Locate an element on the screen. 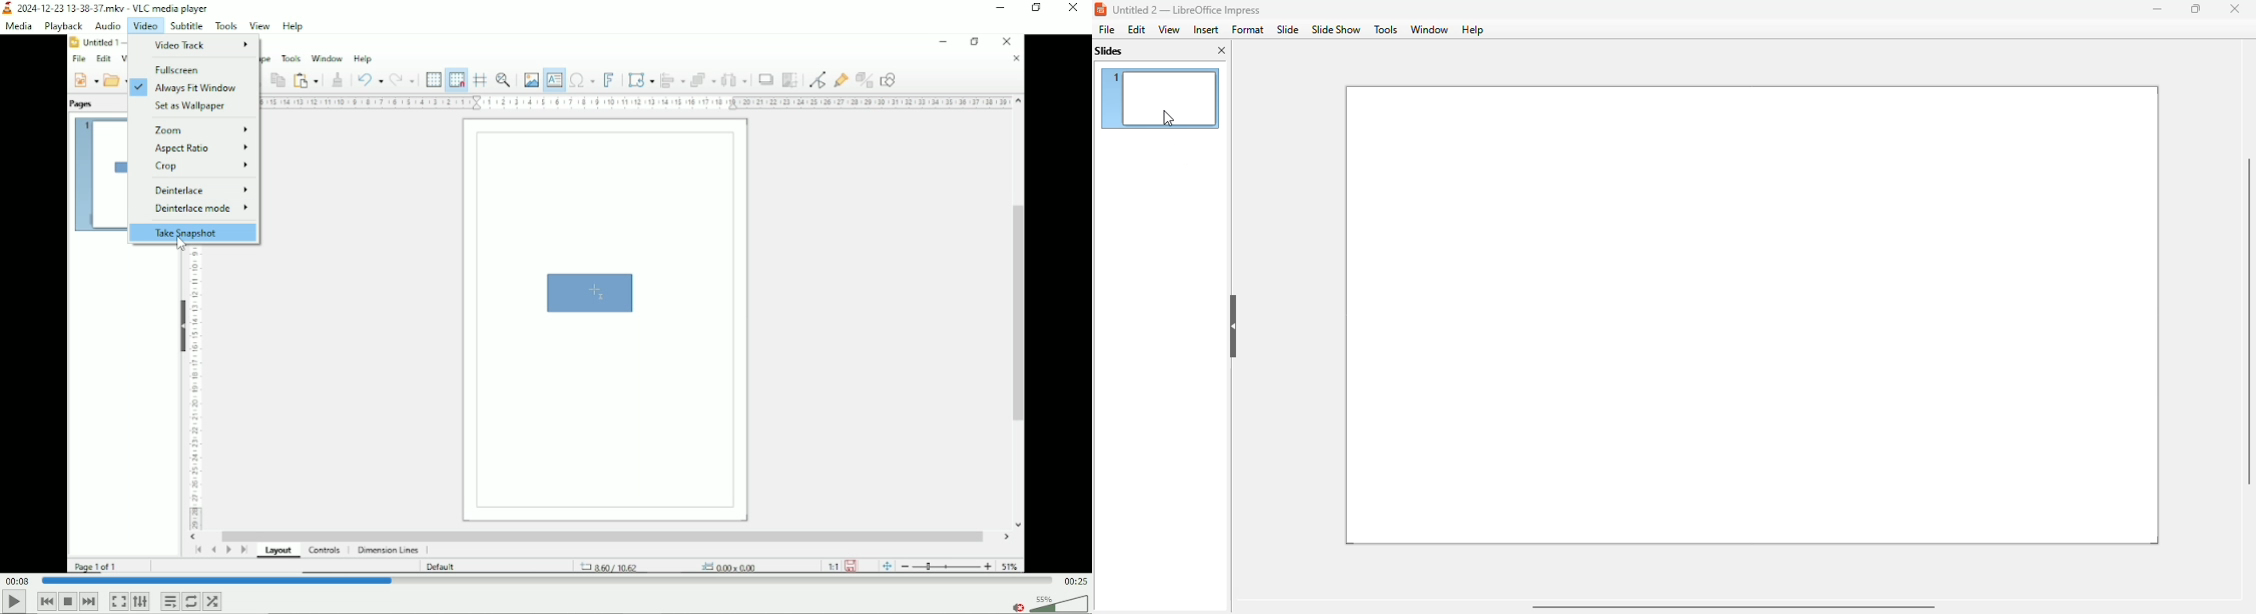 The width and height of the screenshot is (2268, 616). Elapsed time is located at coordinates (16, 581).